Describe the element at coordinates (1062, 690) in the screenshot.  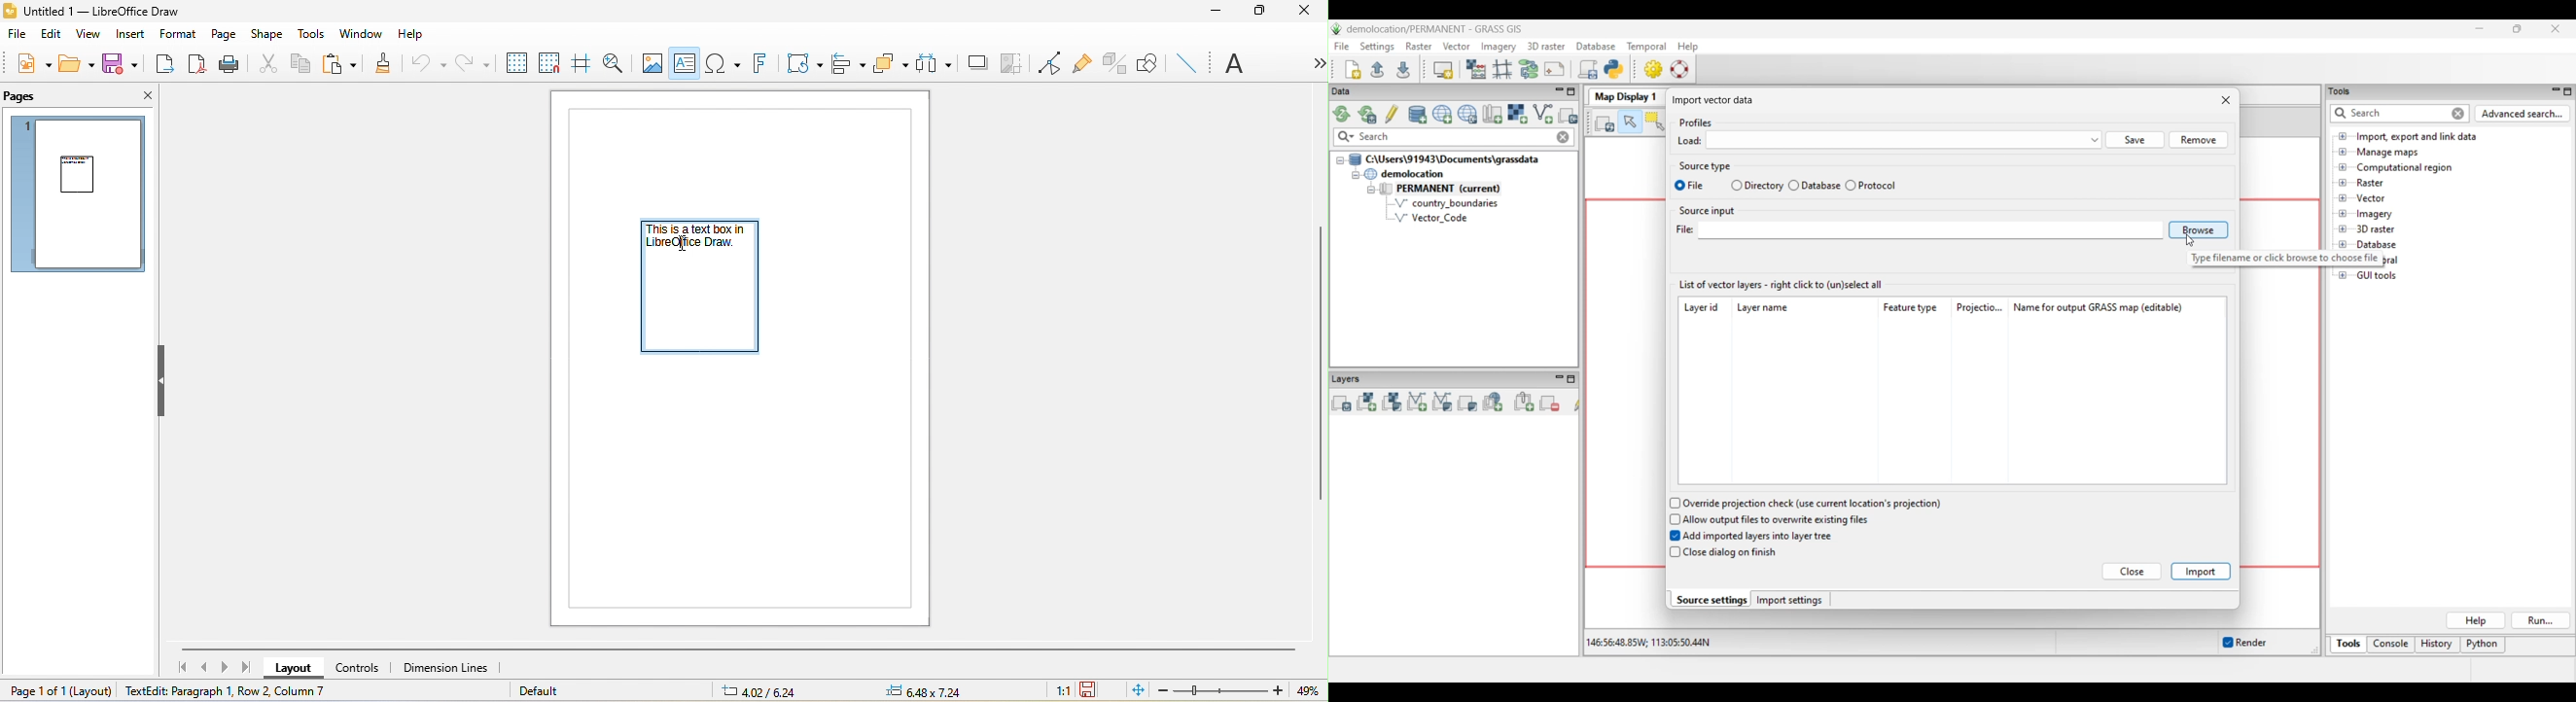
I see `1:1` at that location.